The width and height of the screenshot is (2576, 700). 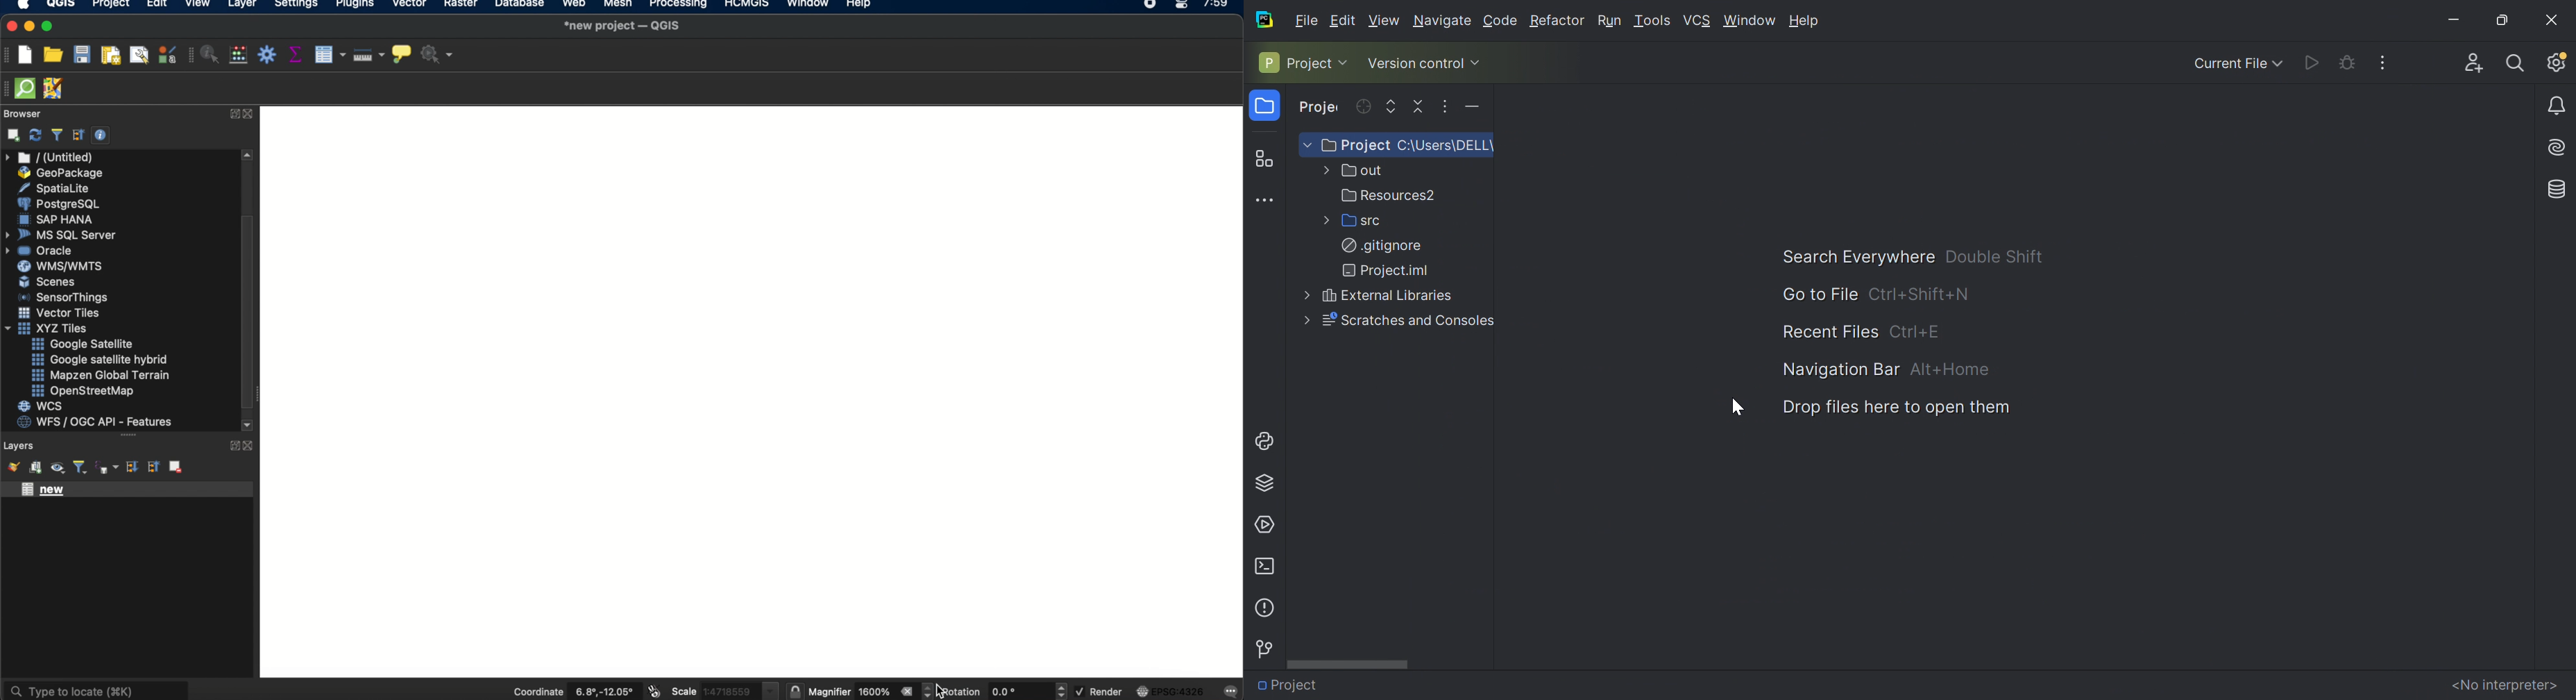 I want to click on Scroll bar, so click(x=1352, y=664).